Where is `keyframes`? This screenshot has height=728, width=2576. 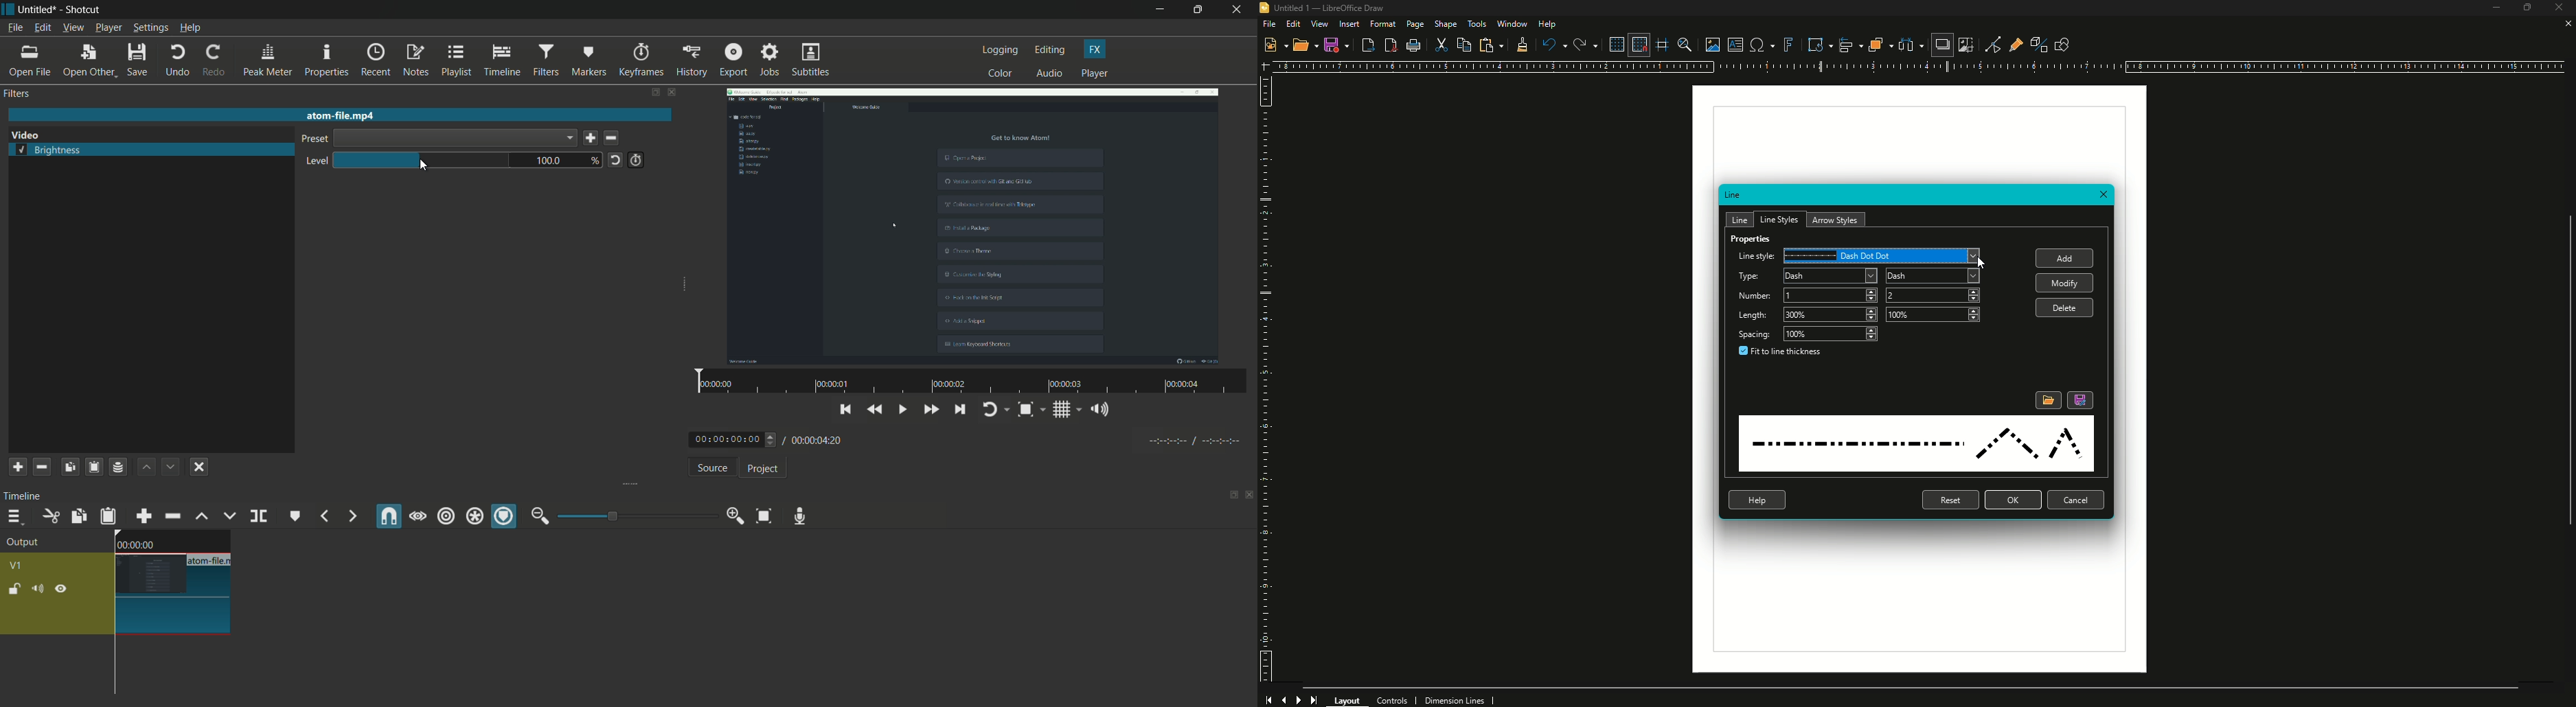 keyframes is located at coordinates (641, 60).